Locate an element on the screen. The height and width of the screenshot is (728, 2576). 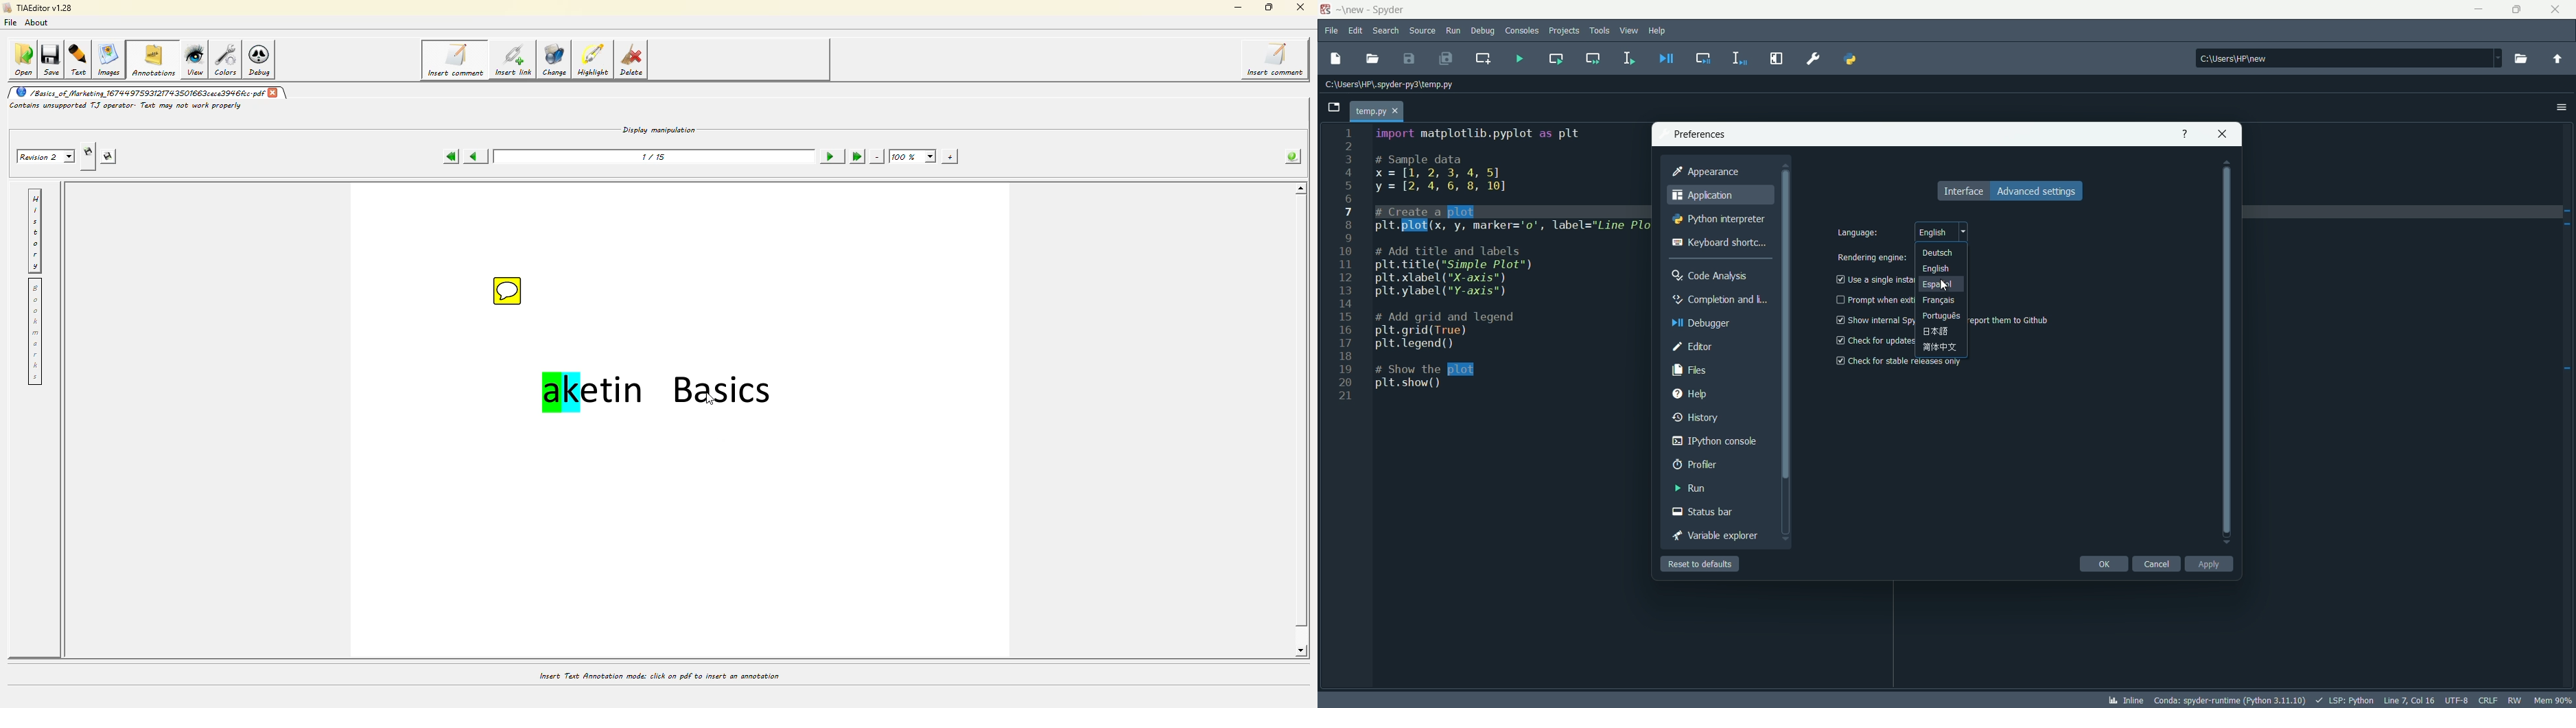
history is located at coordinates (1697, 418).